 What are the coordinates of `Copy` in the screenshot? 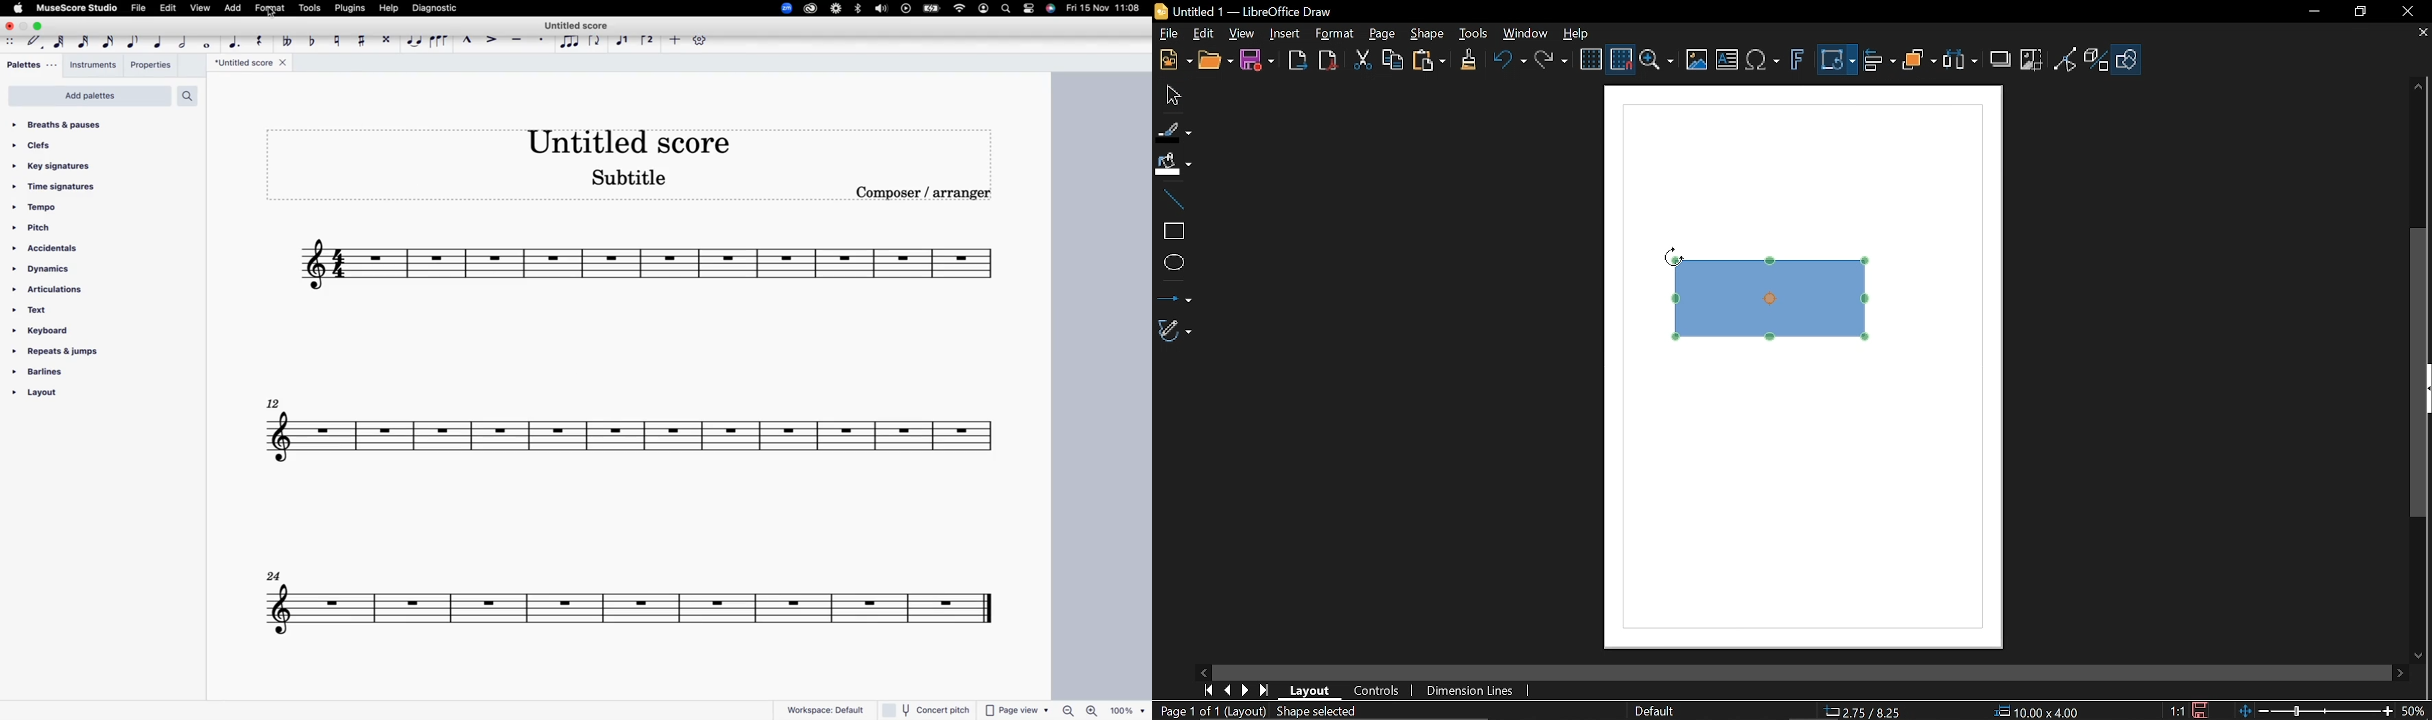 It's located at (1391, 63).